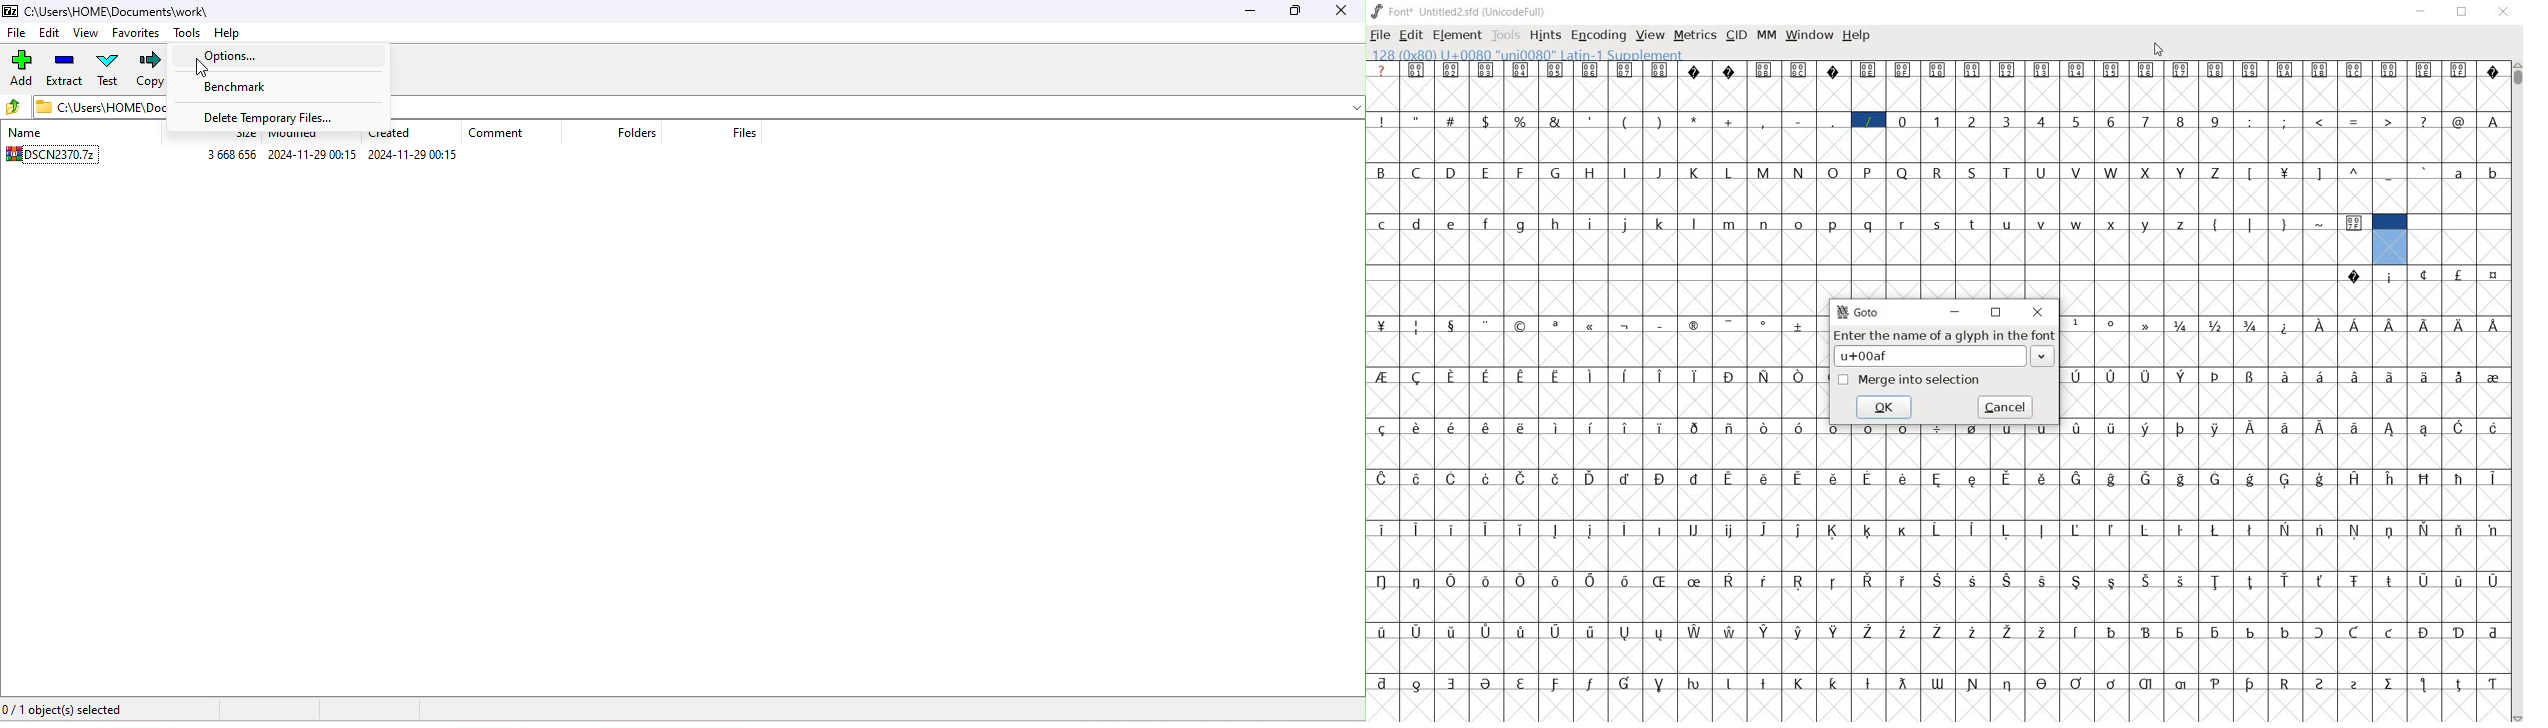 The image size is (2548, 728). I want to click on ), so click(1662, 121).